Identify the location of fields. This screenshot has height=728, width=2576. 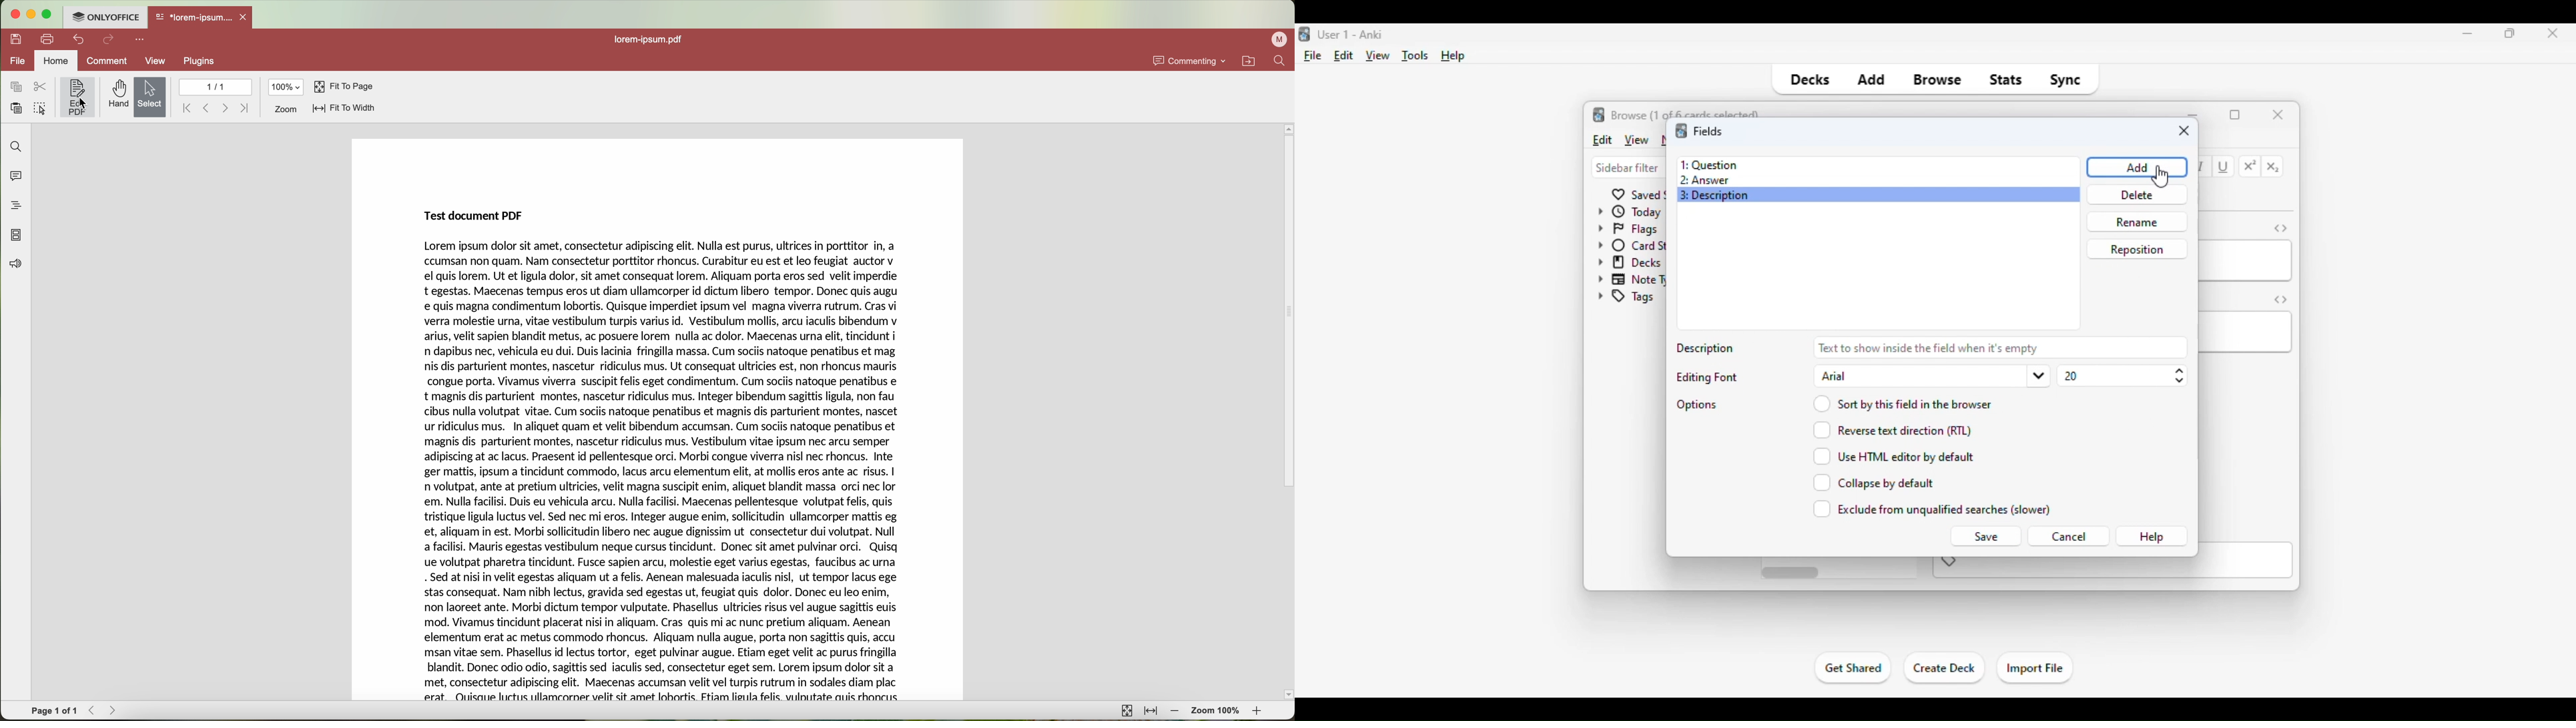
(1708, 130).